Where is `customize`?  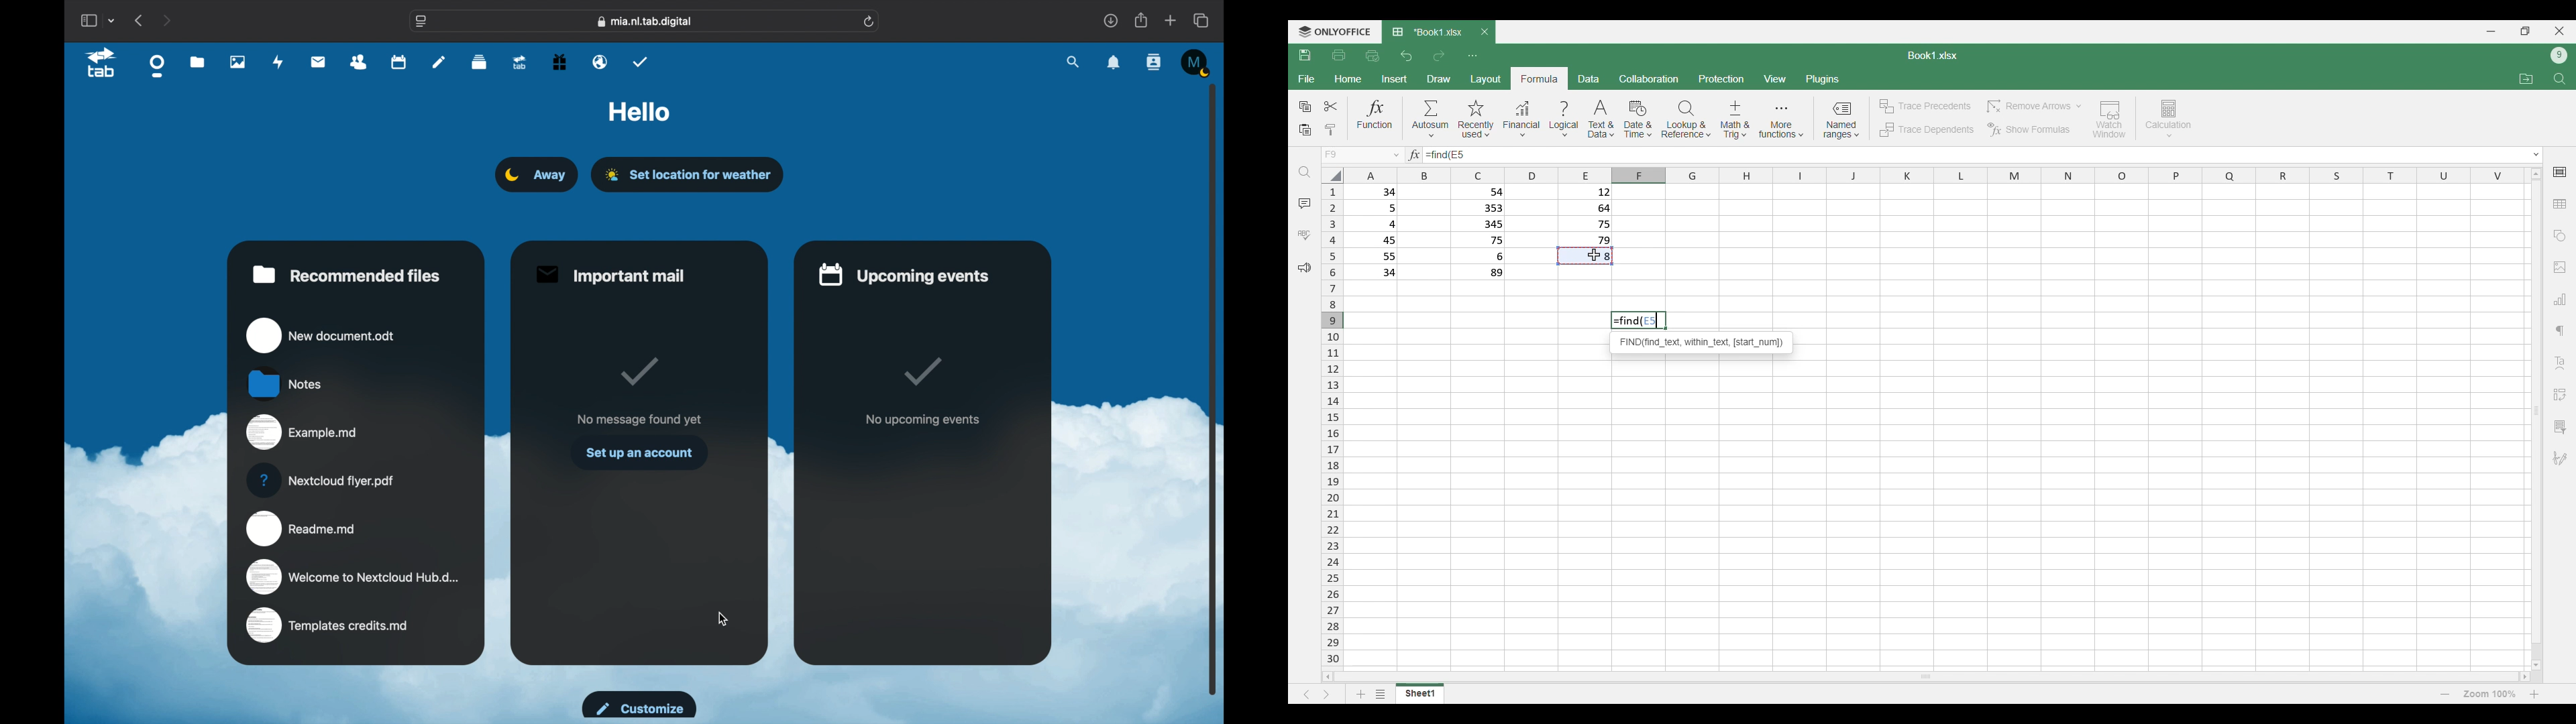
customize is located at coordinates (639, 705).